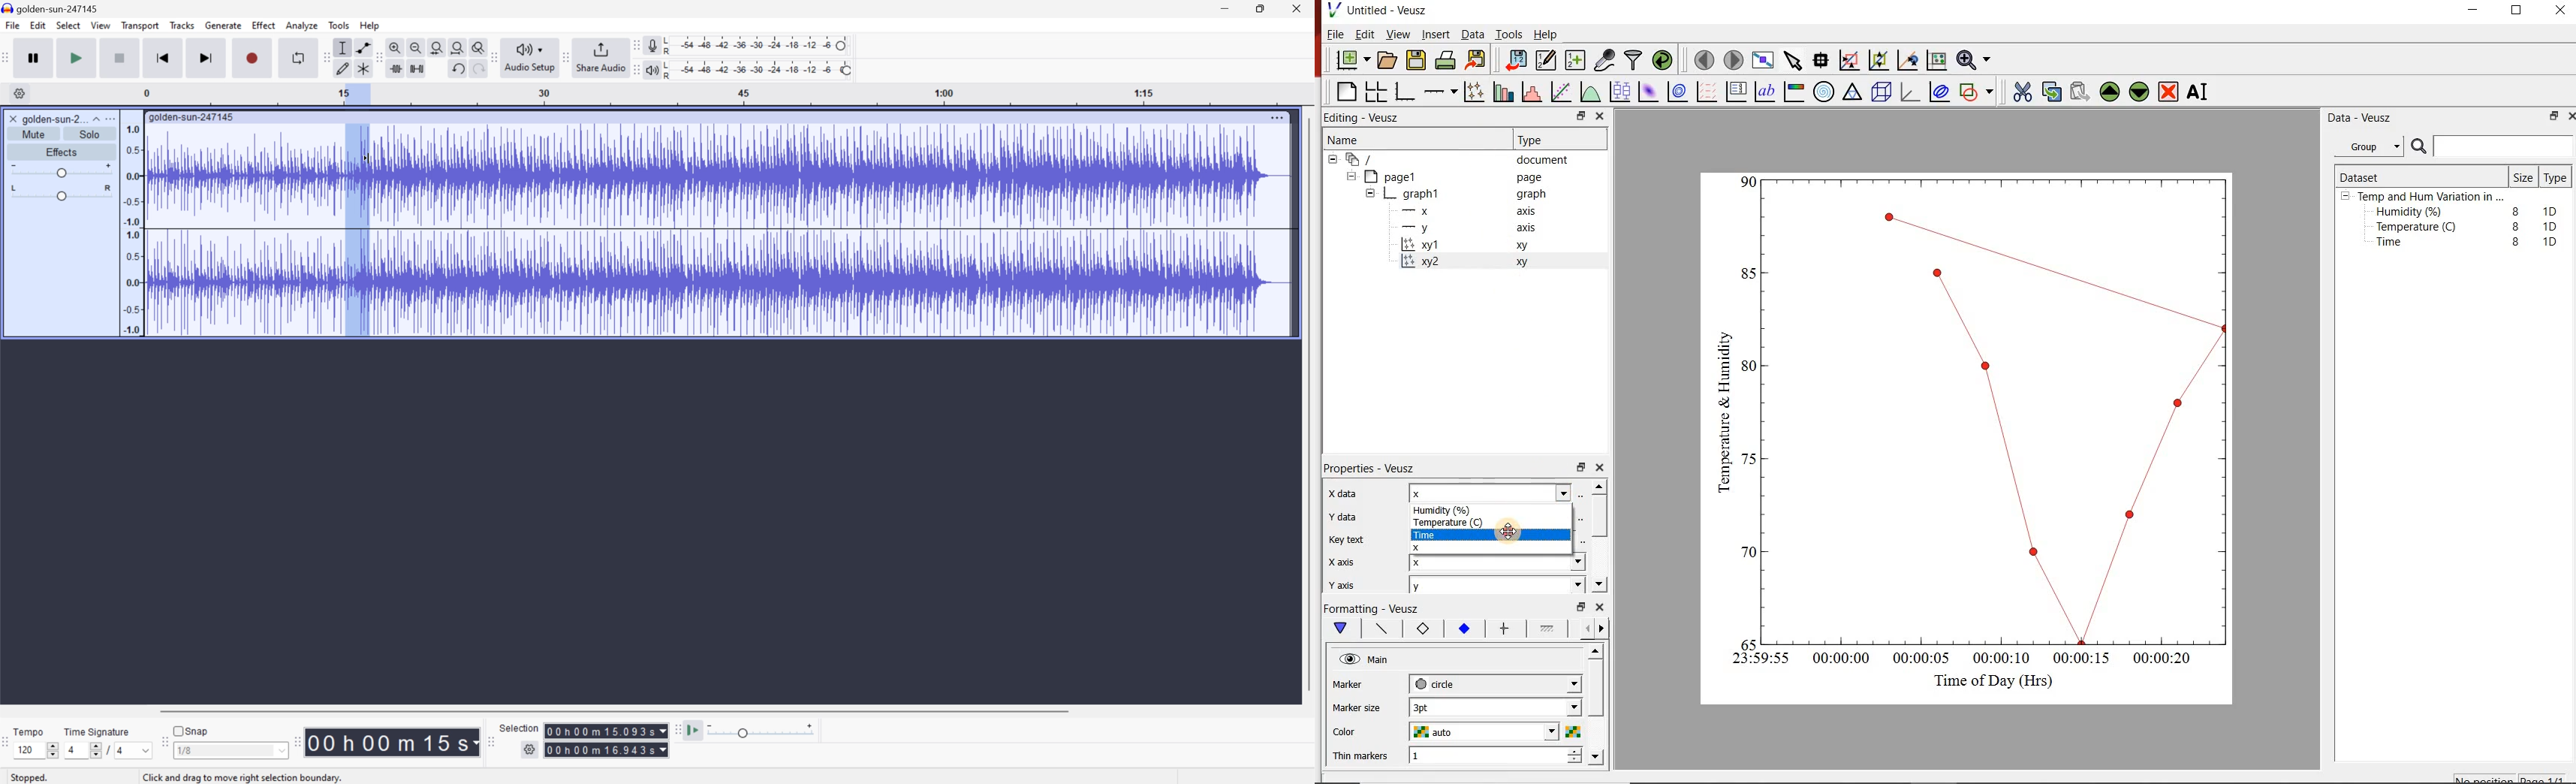  I want to click on 00:00:20, so click(2168, 659).